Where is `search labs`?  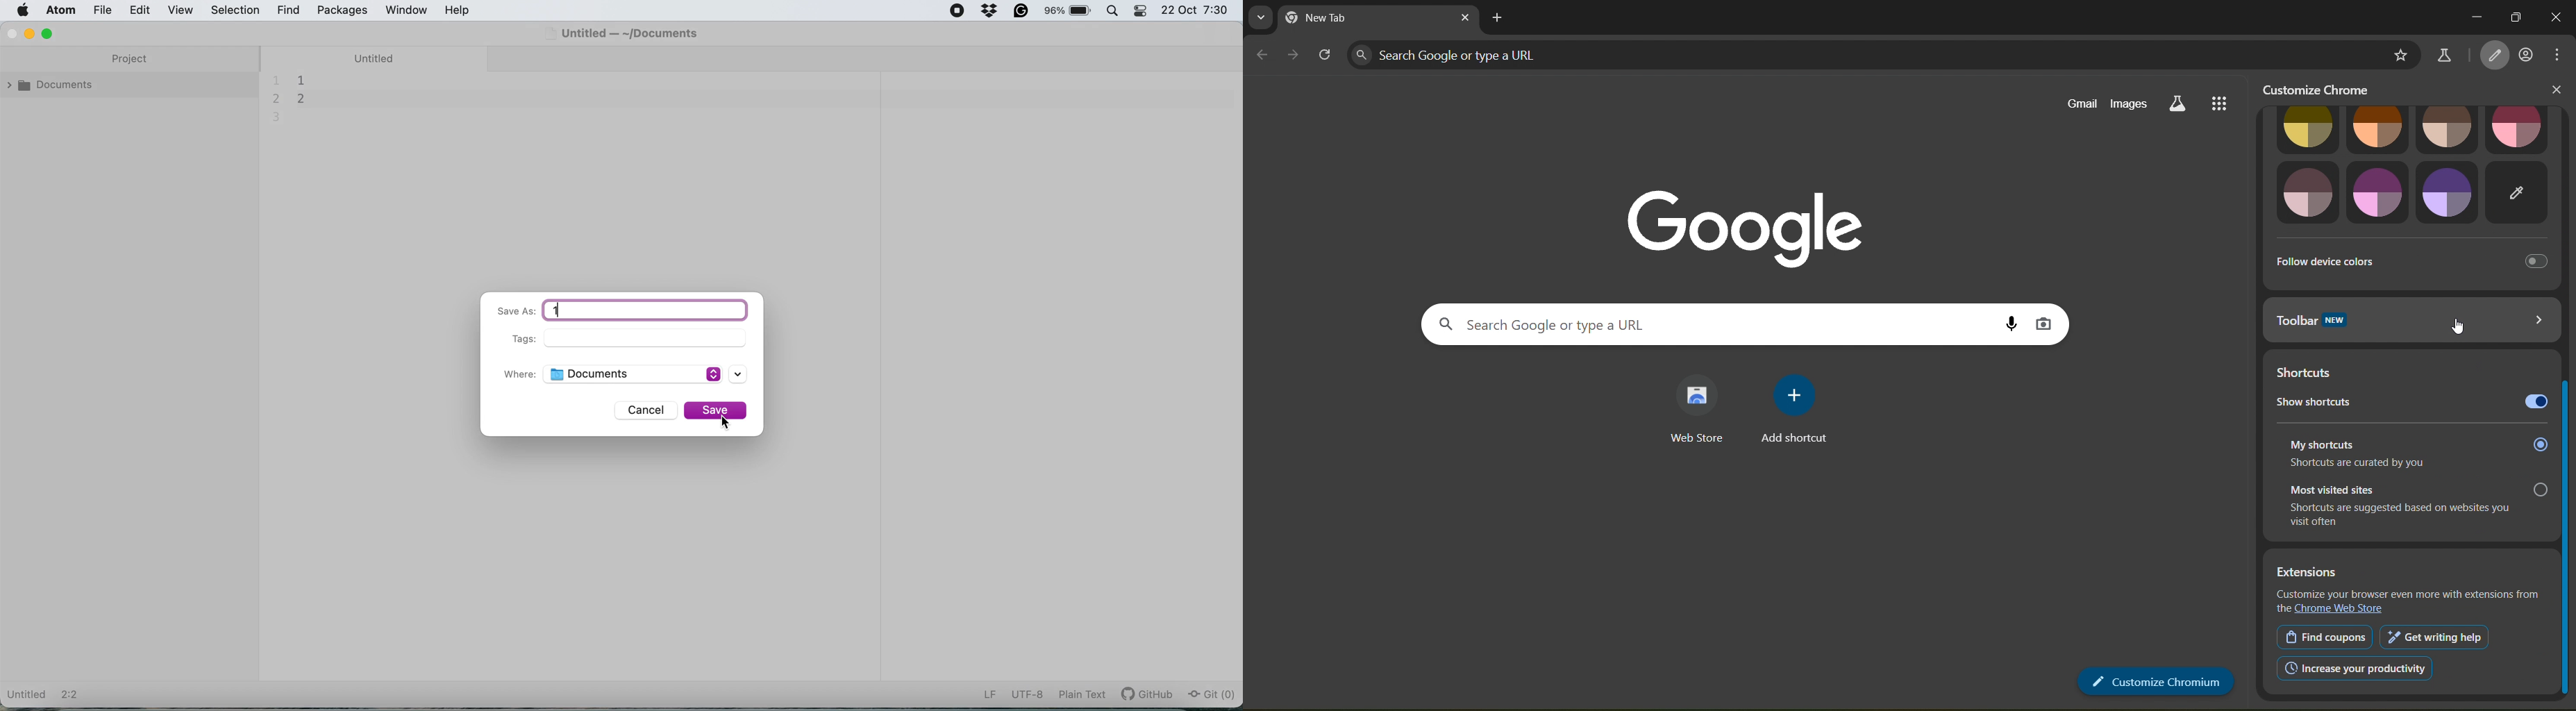 search labs is located at coordinates (2177, 105).